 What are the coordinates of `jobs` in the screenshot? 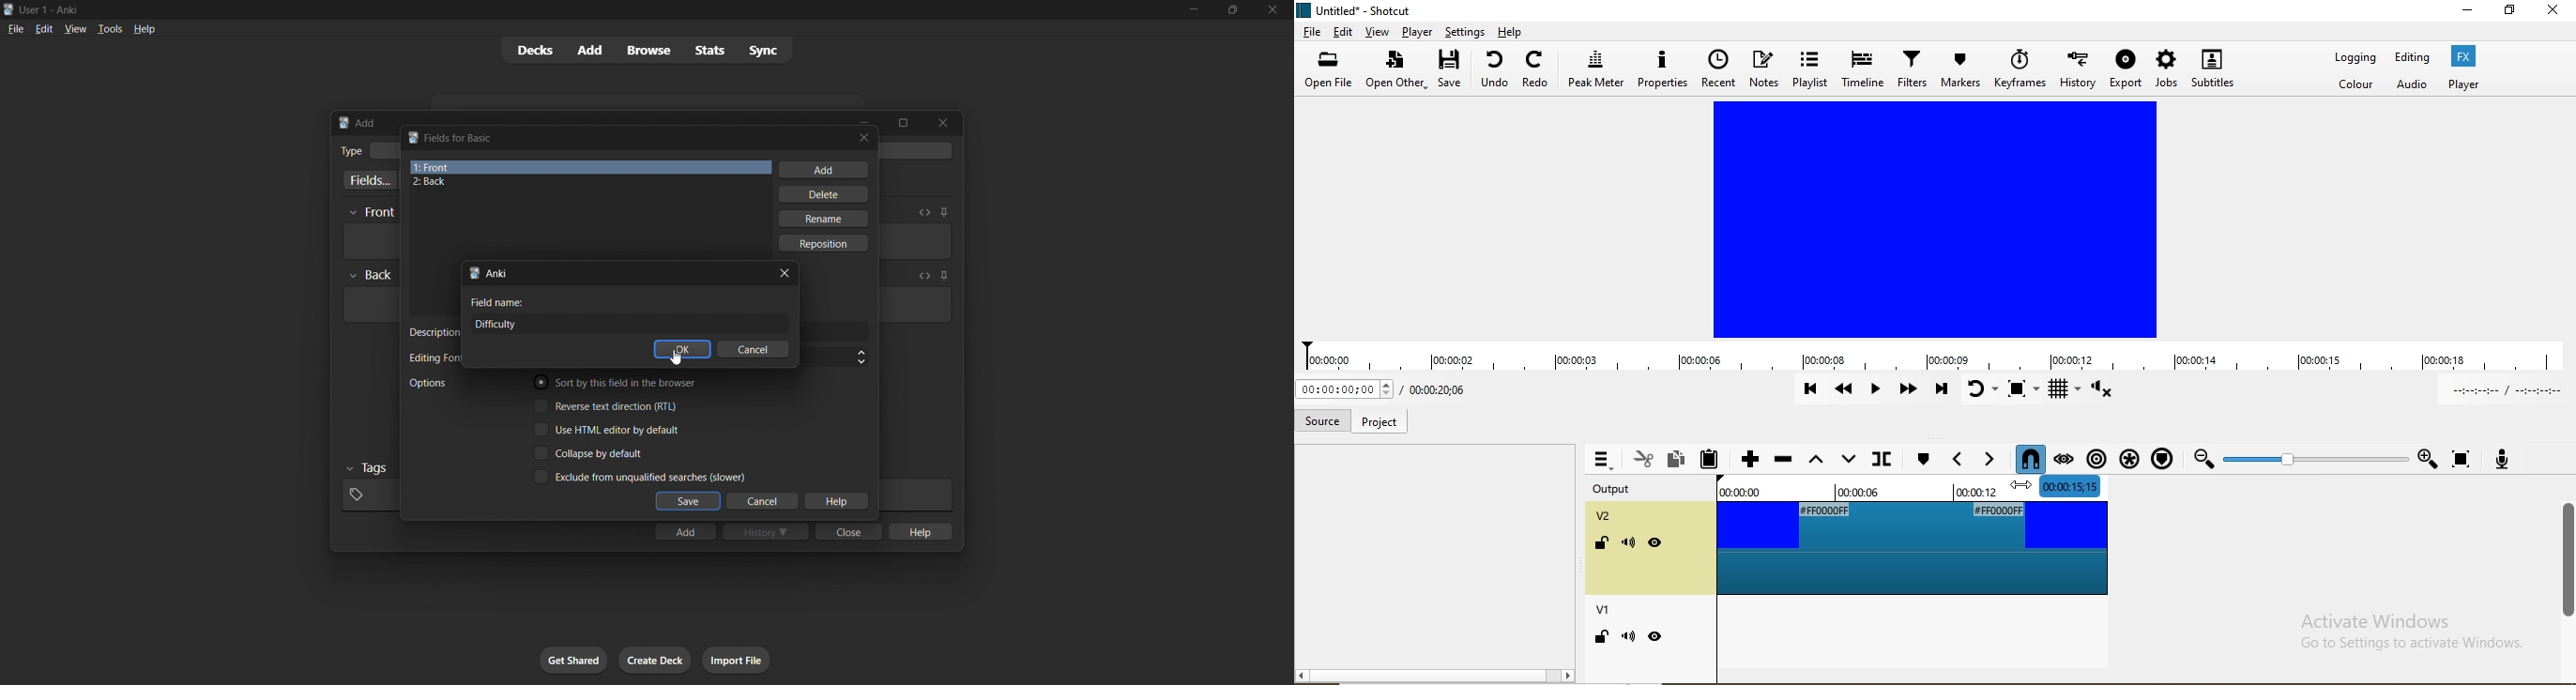 It's located at (2165, 69).